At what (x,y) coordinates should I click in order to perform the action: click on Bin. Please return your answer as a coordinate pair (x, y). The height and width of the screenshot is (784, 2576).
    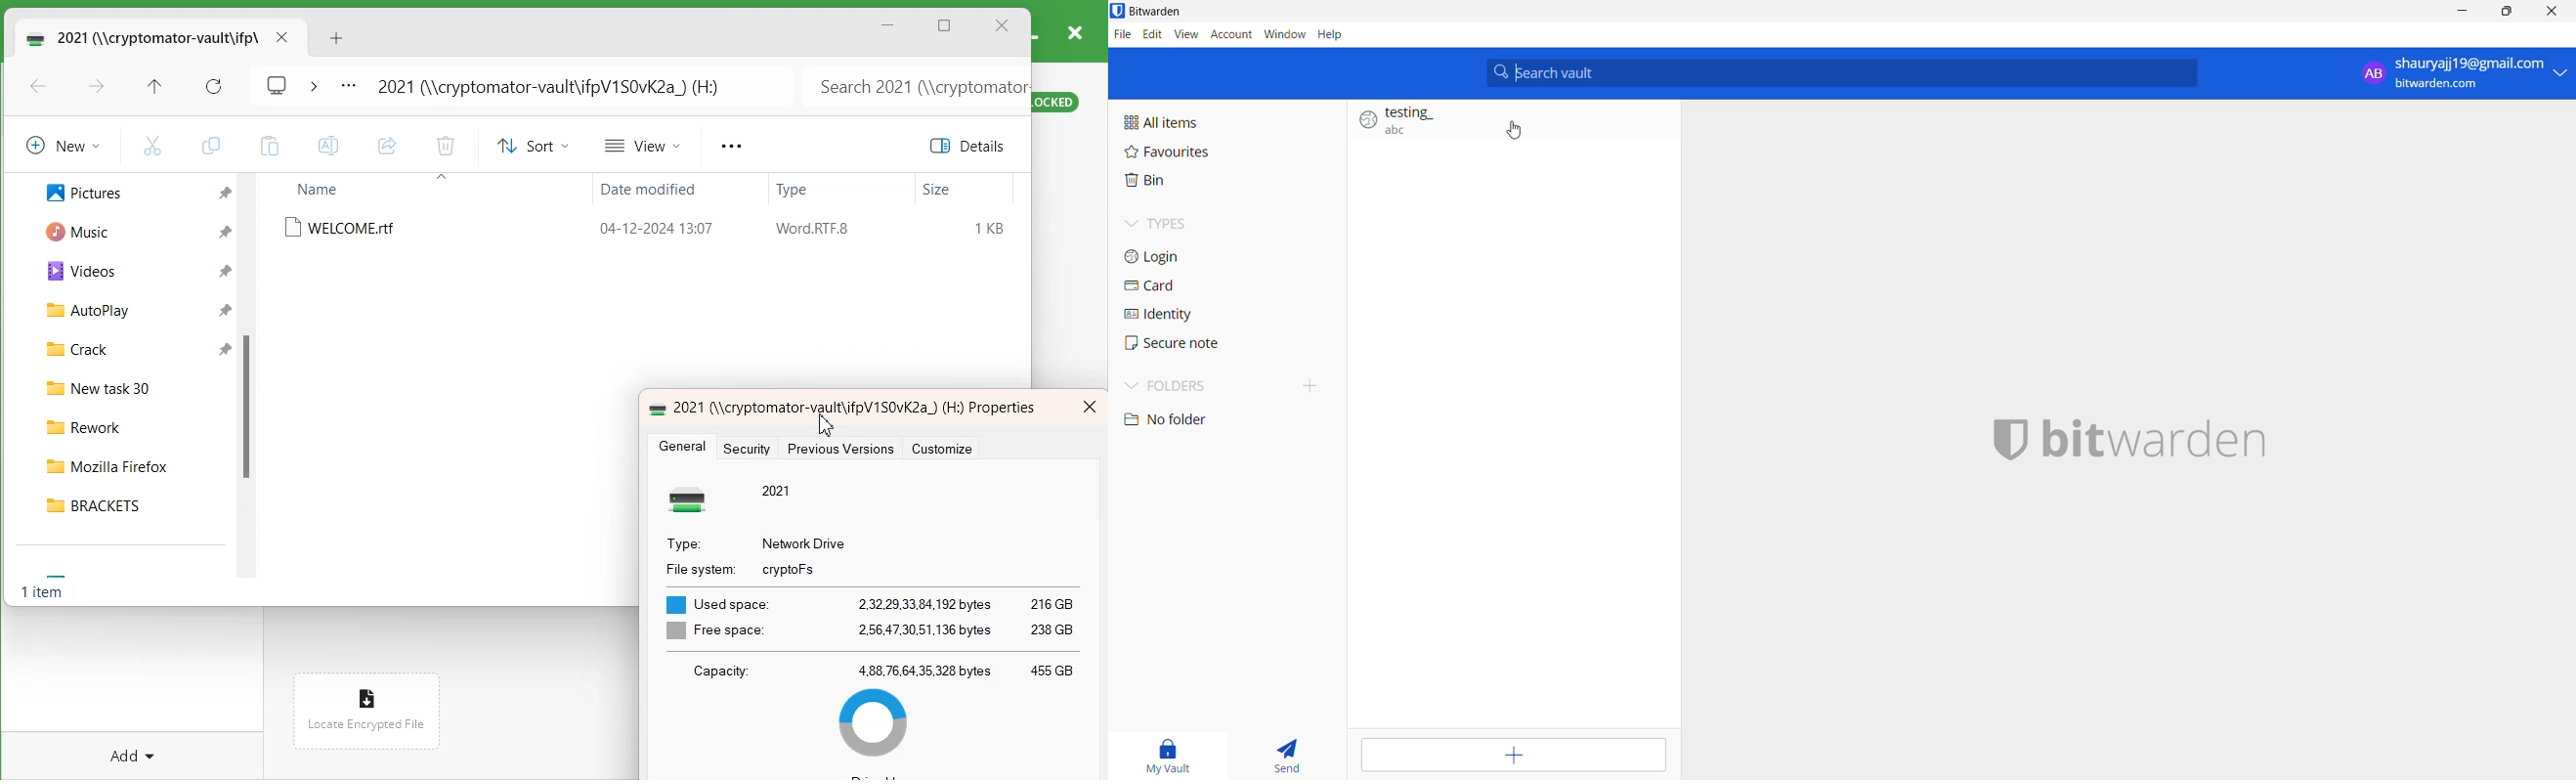
    Looking at the image, I should click on (1219, 182).